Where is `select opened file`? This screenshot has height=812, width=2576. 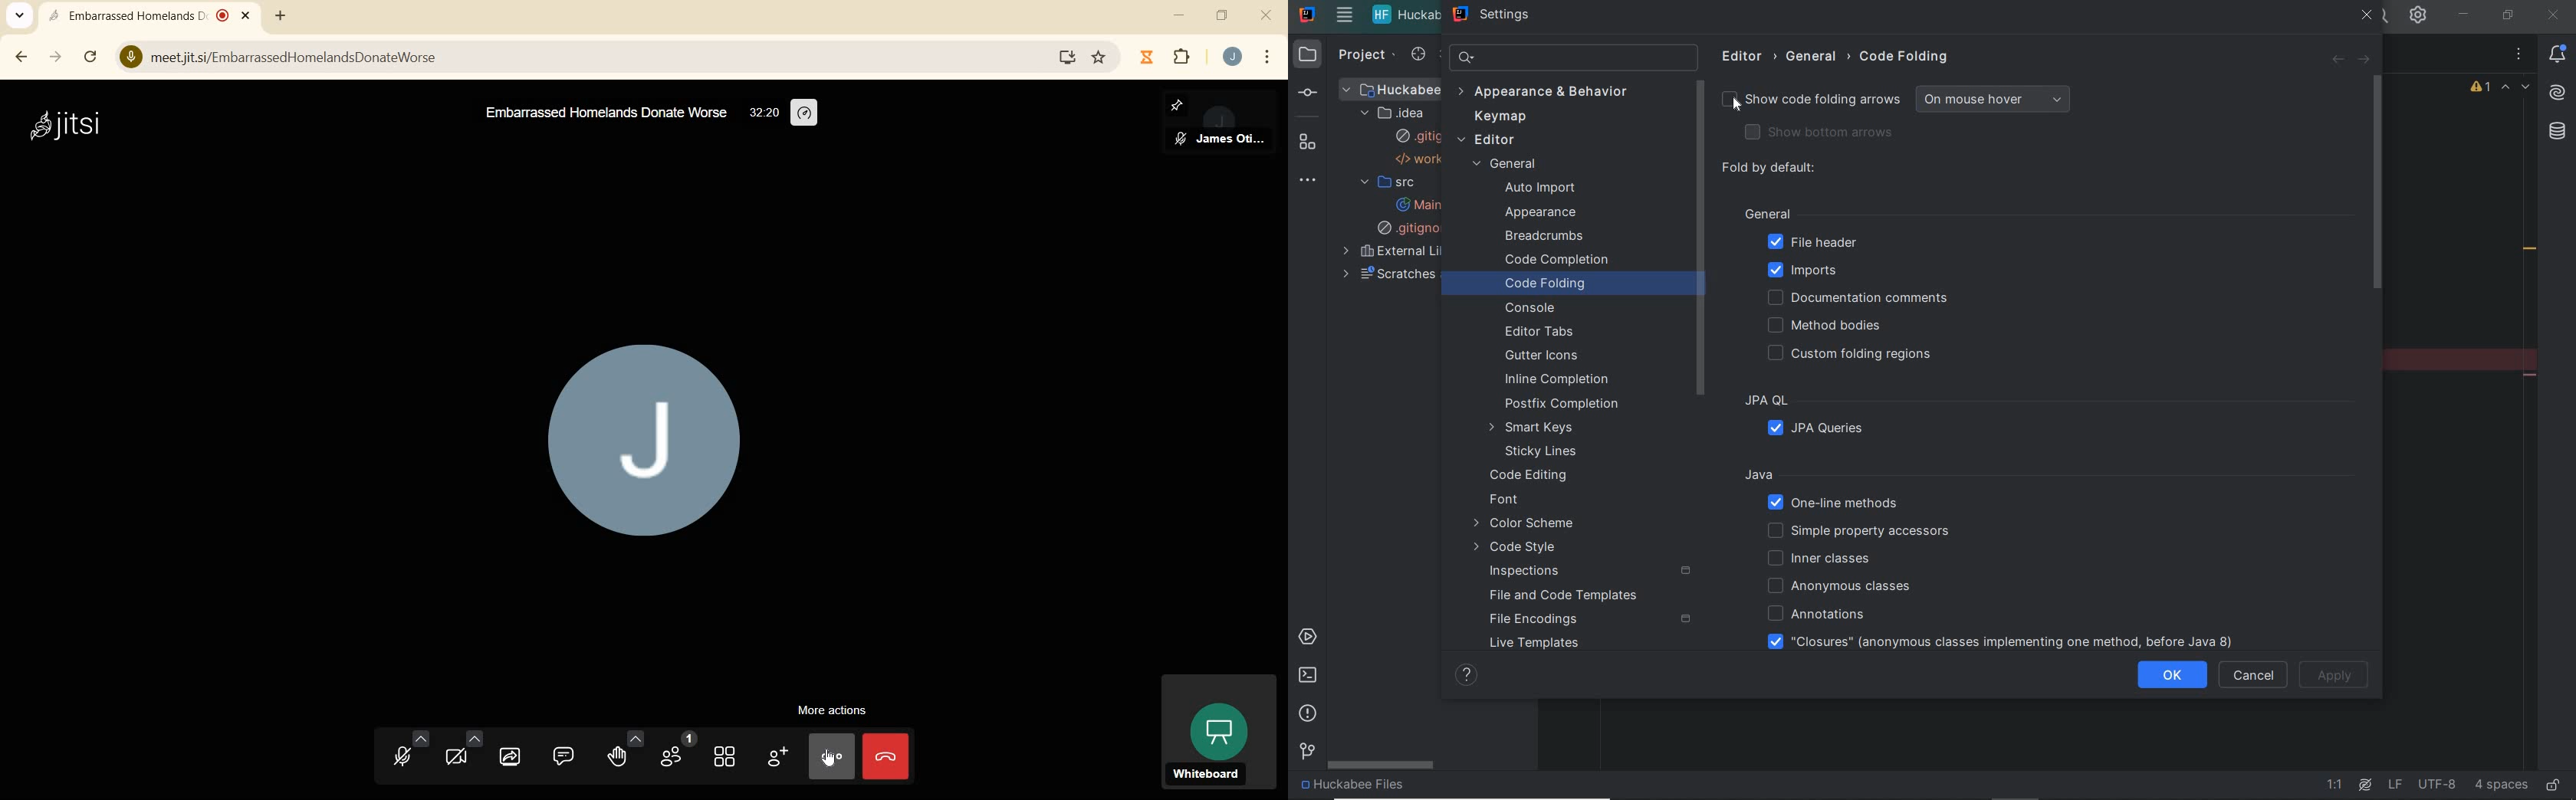 select opened file is located at coordinates (1420, 55).